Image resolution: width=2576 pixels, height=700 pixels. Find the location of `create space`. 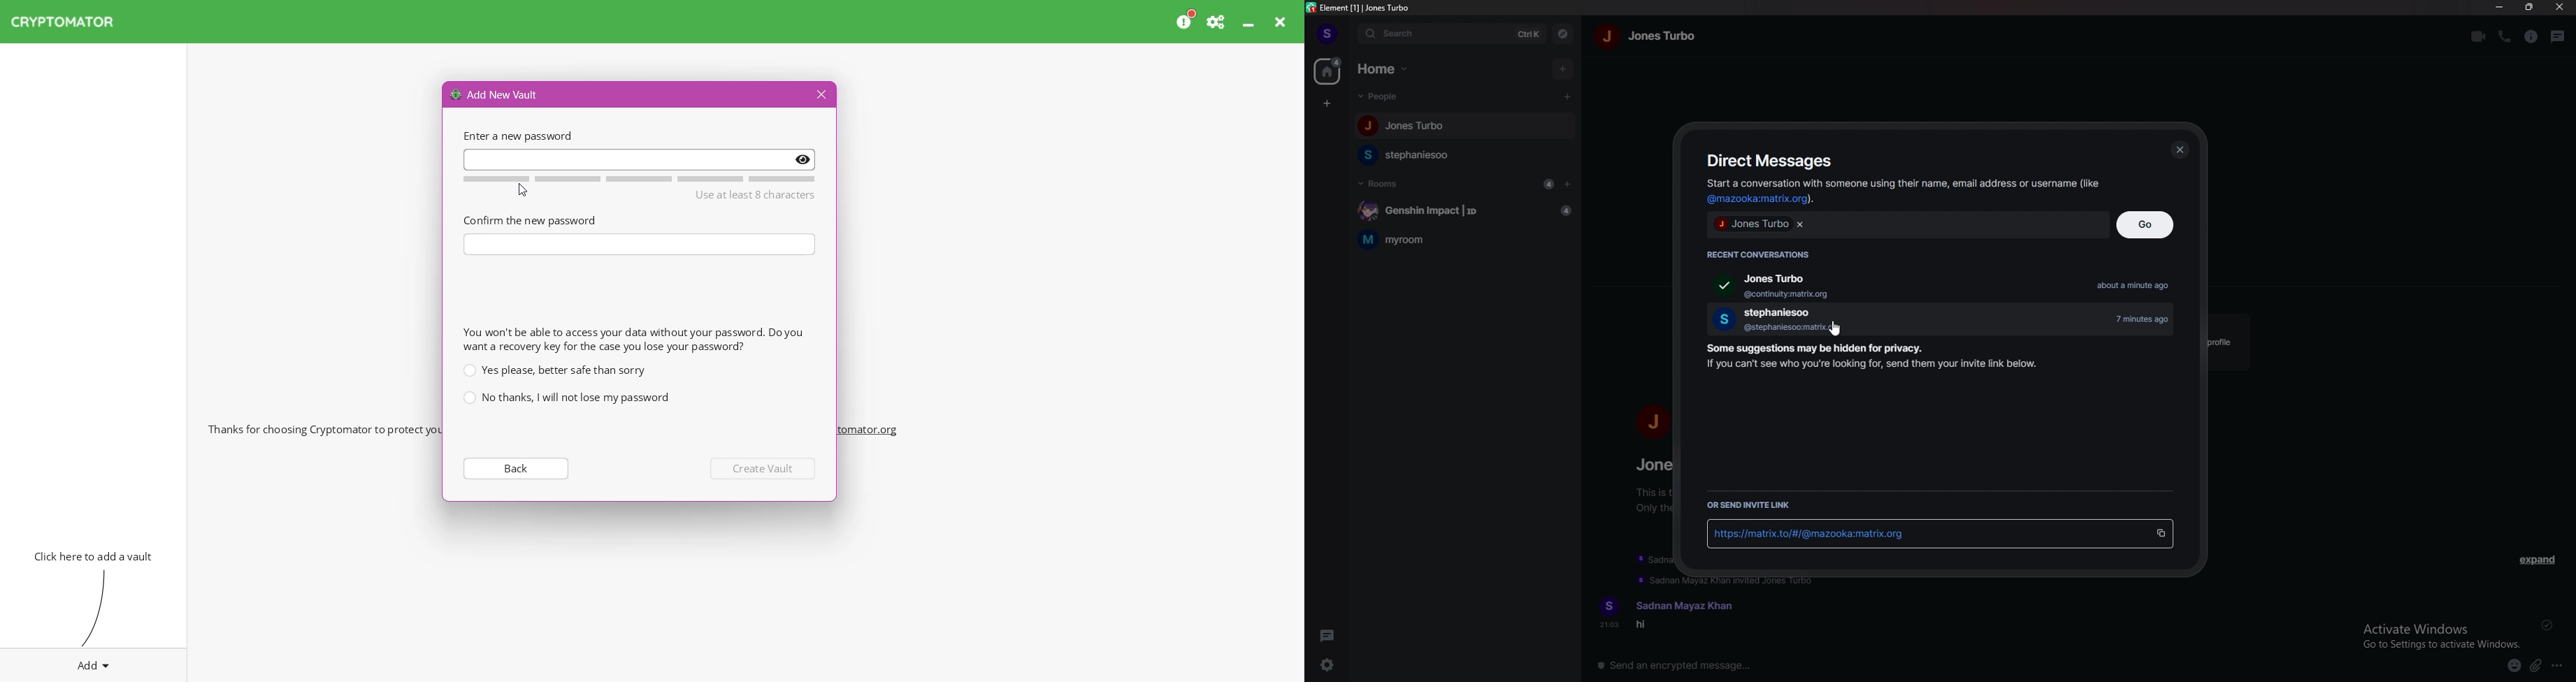

create space is located at coordinates (1328, 105).